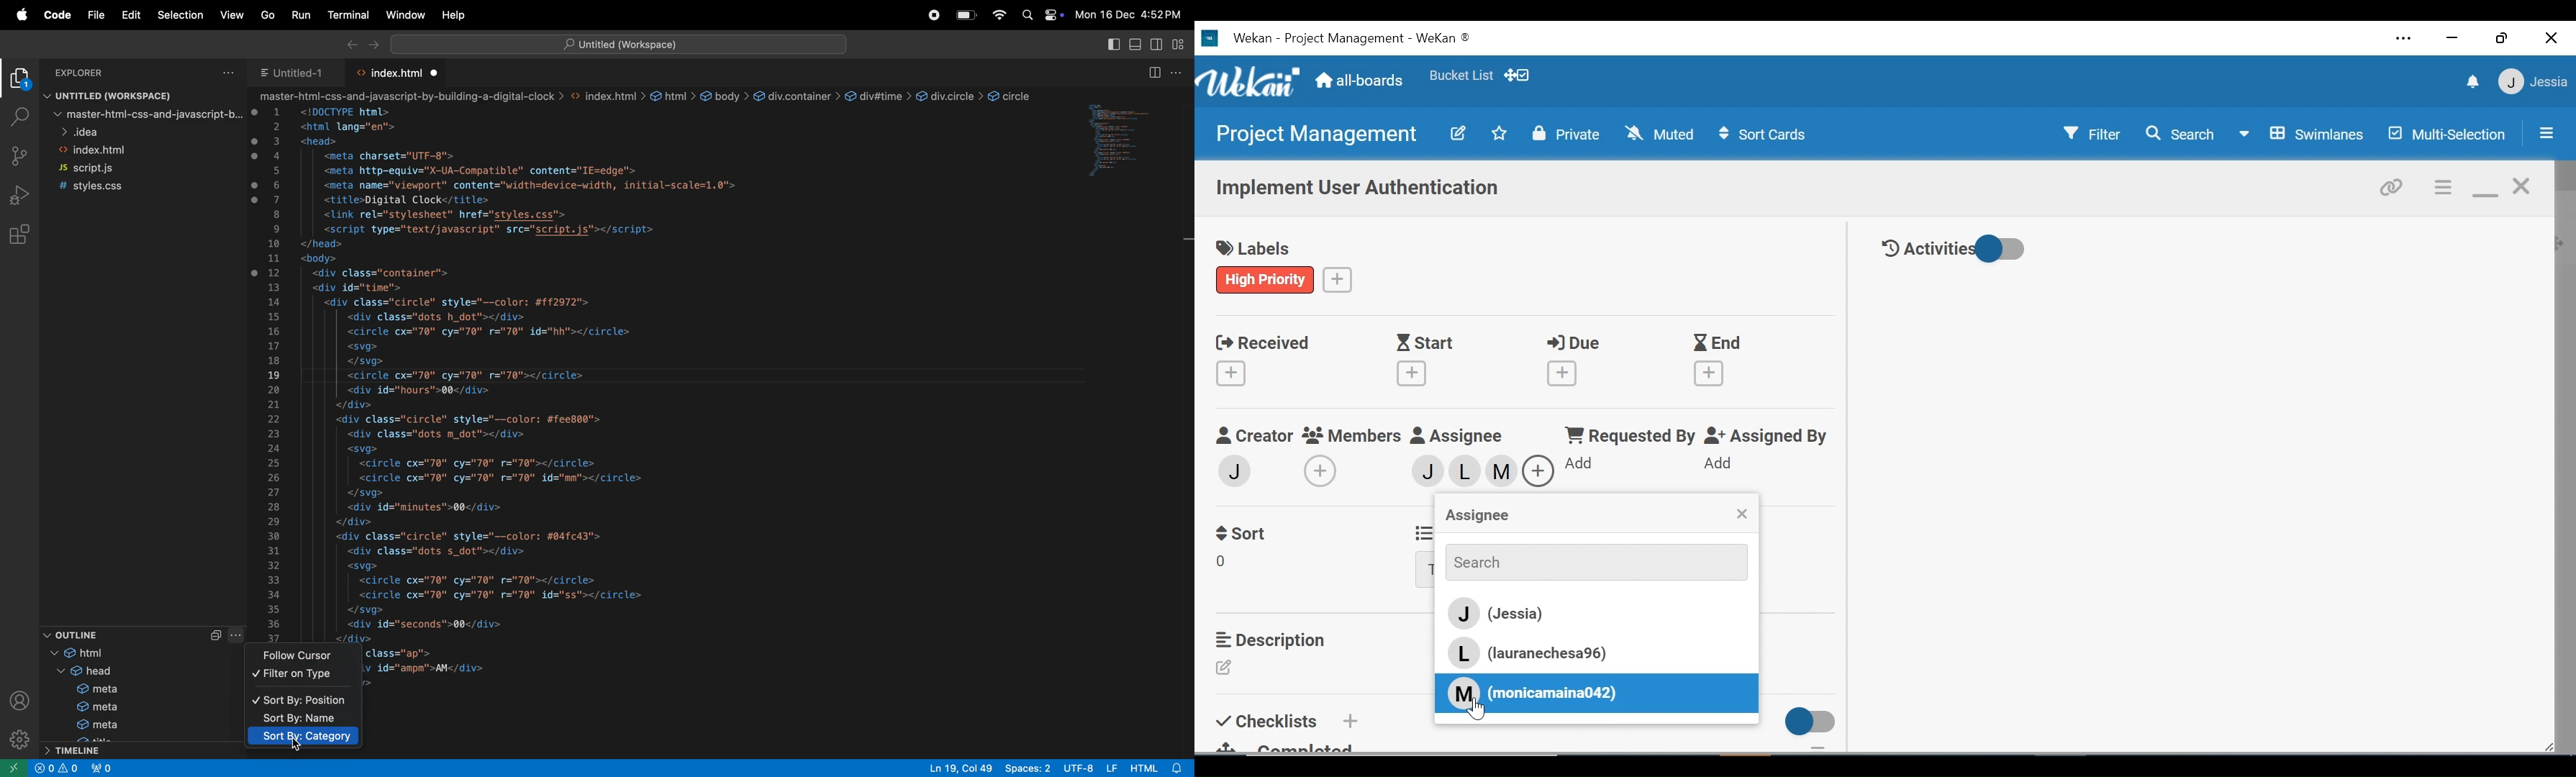 This screenshot has width=2576, height=784. I want to click on untitled, so click(298, 75).